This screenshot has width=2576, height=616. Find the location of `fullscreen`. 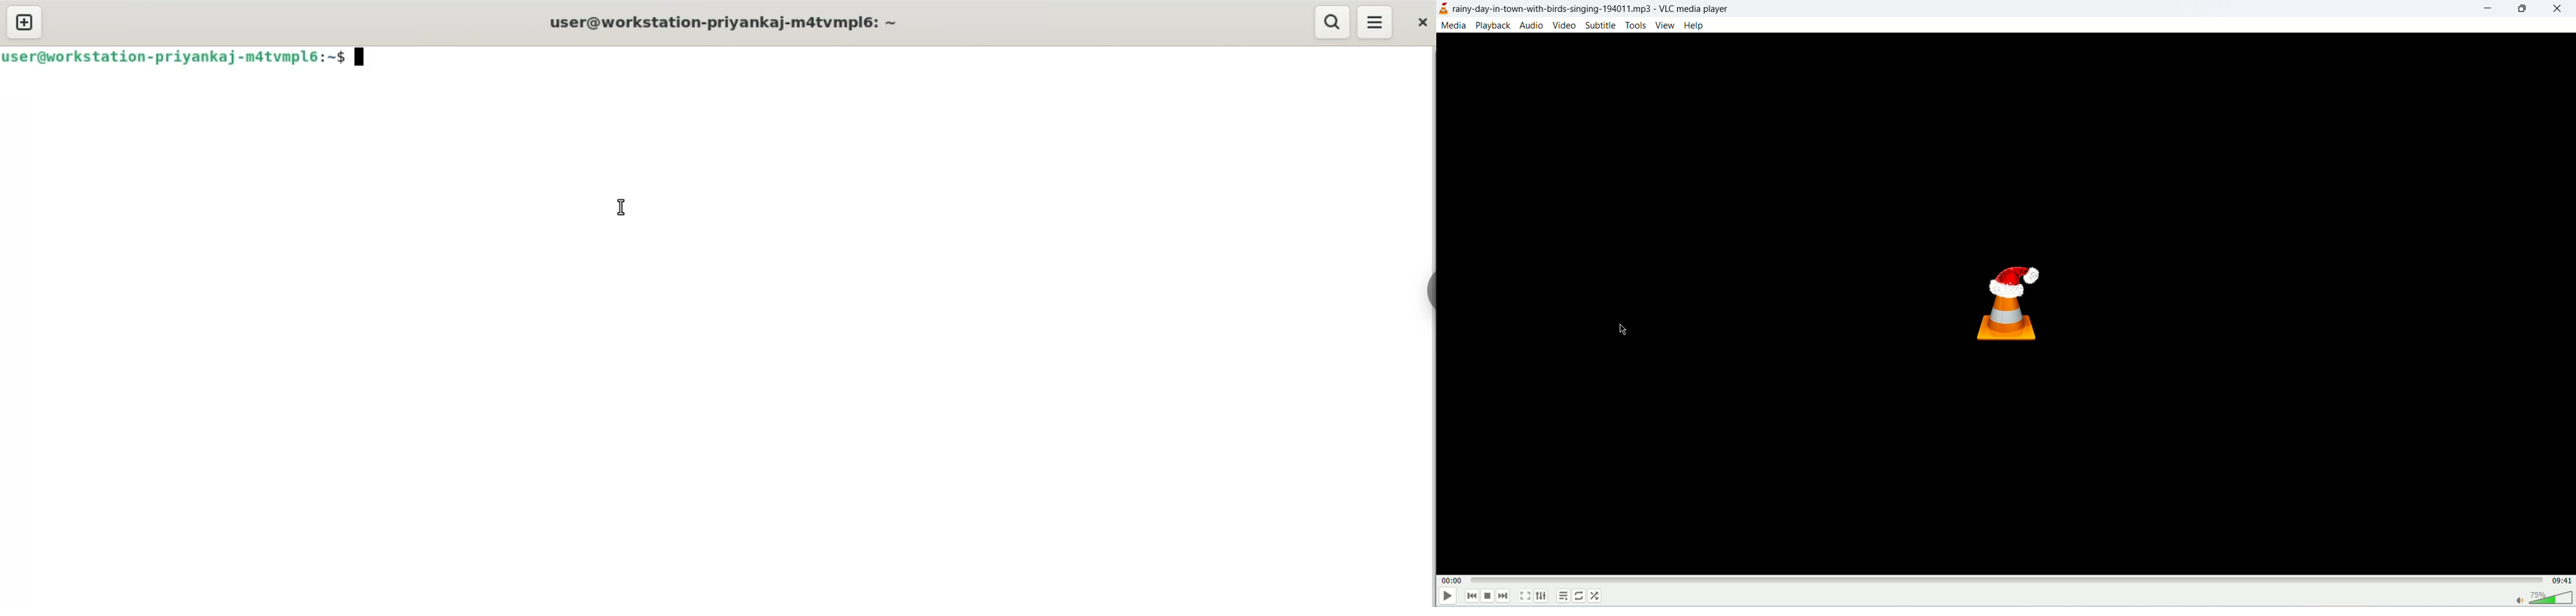

fullscreen is located at coordinates (1526, 595).